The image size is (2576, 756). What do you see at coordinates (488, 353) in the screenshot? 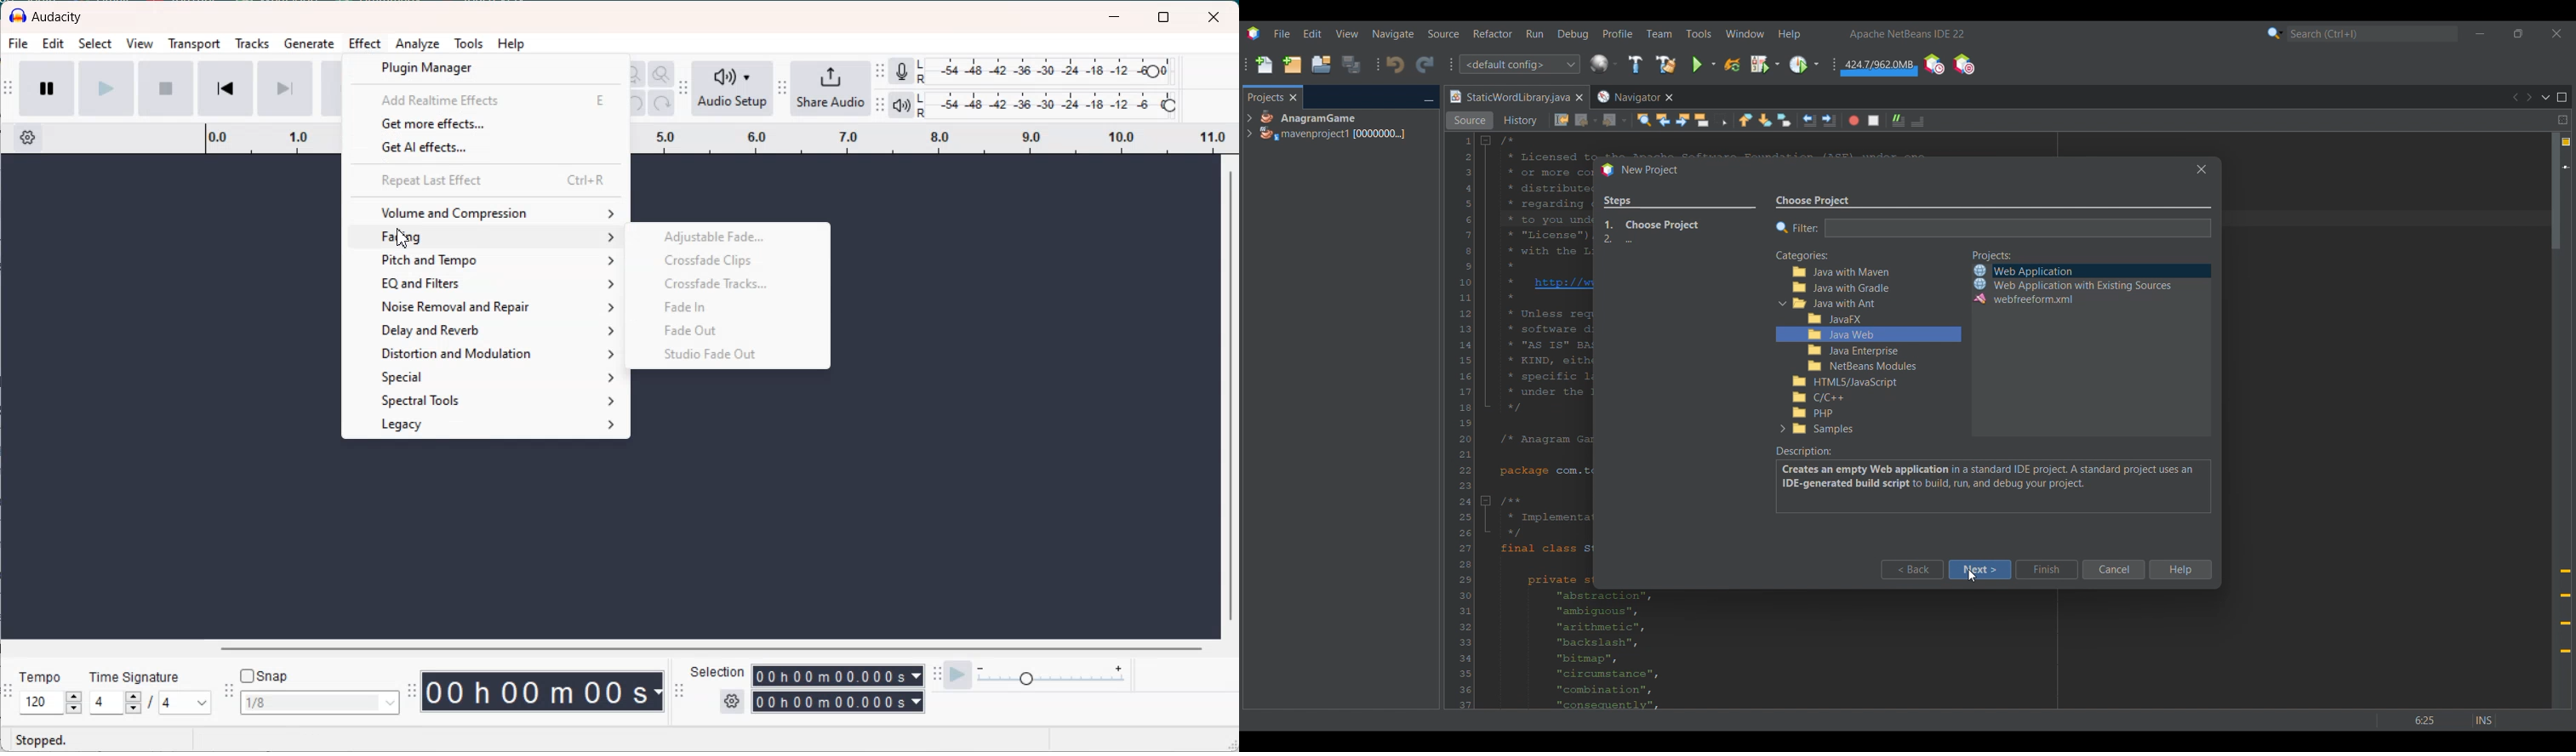
I see `Distortion and modulation` at bounding box center [488, 353].